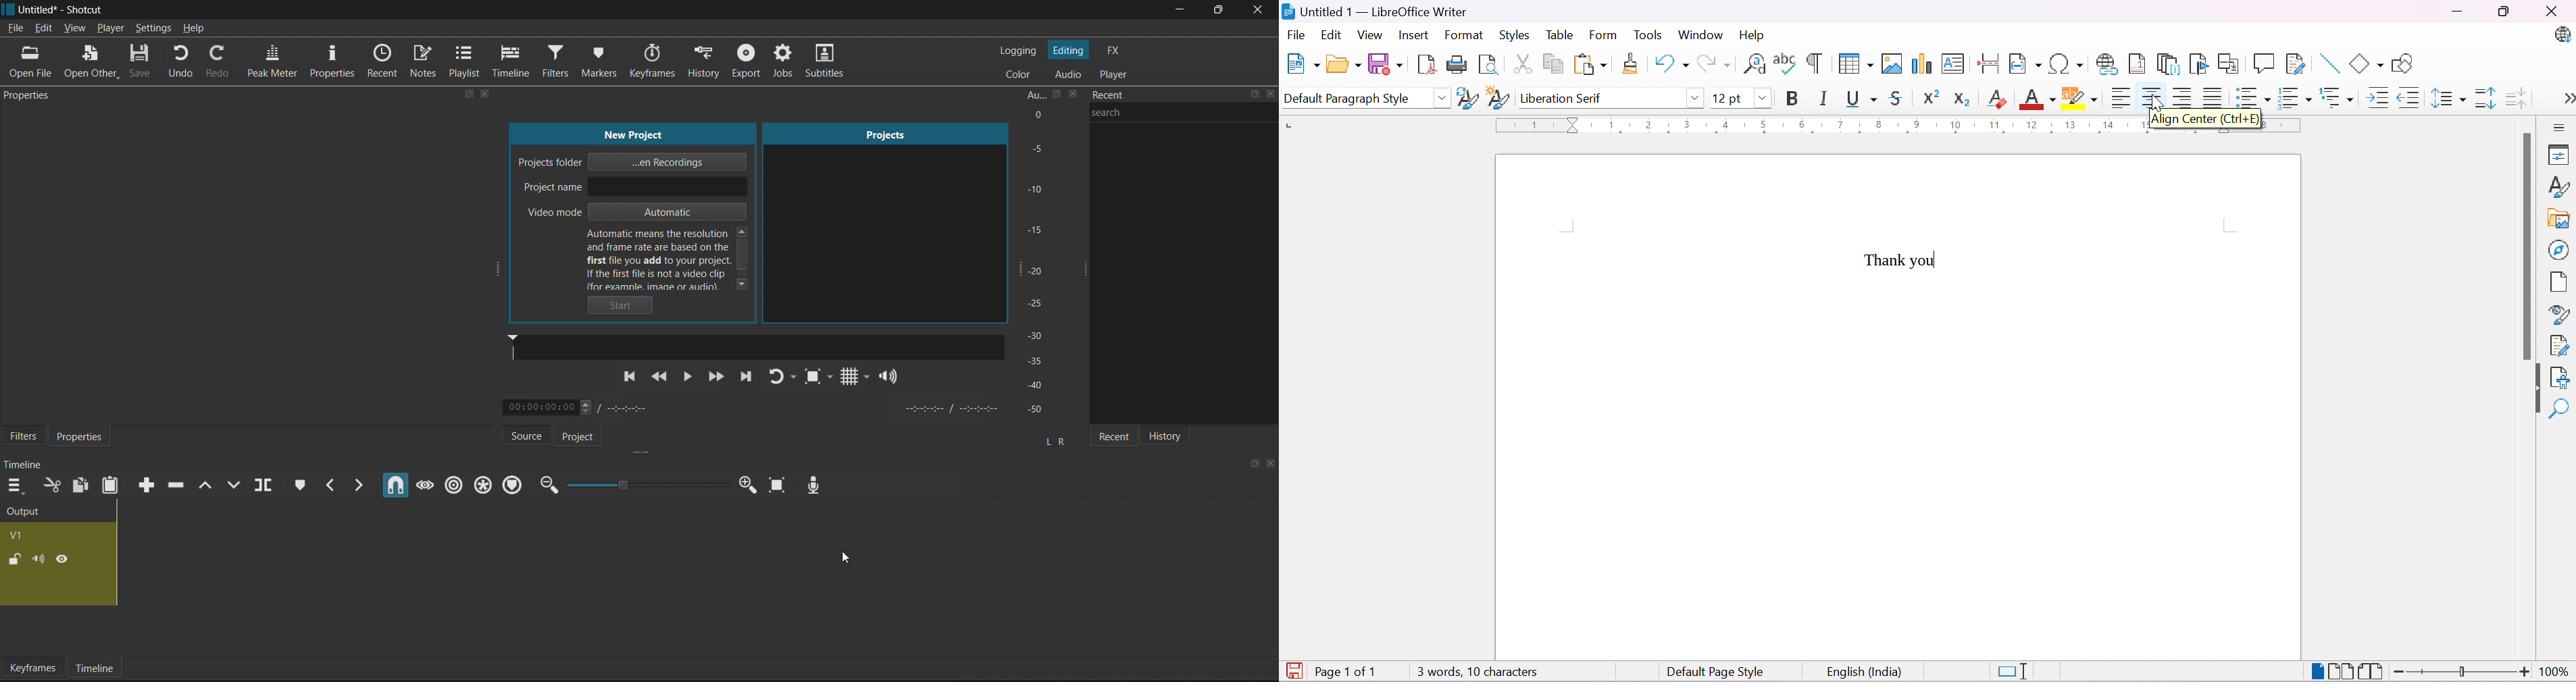 The image size is (2576, 700). Describe the element at coordinates (1564, 99) in the screenshot. I see `Liberation Serif` at that location.